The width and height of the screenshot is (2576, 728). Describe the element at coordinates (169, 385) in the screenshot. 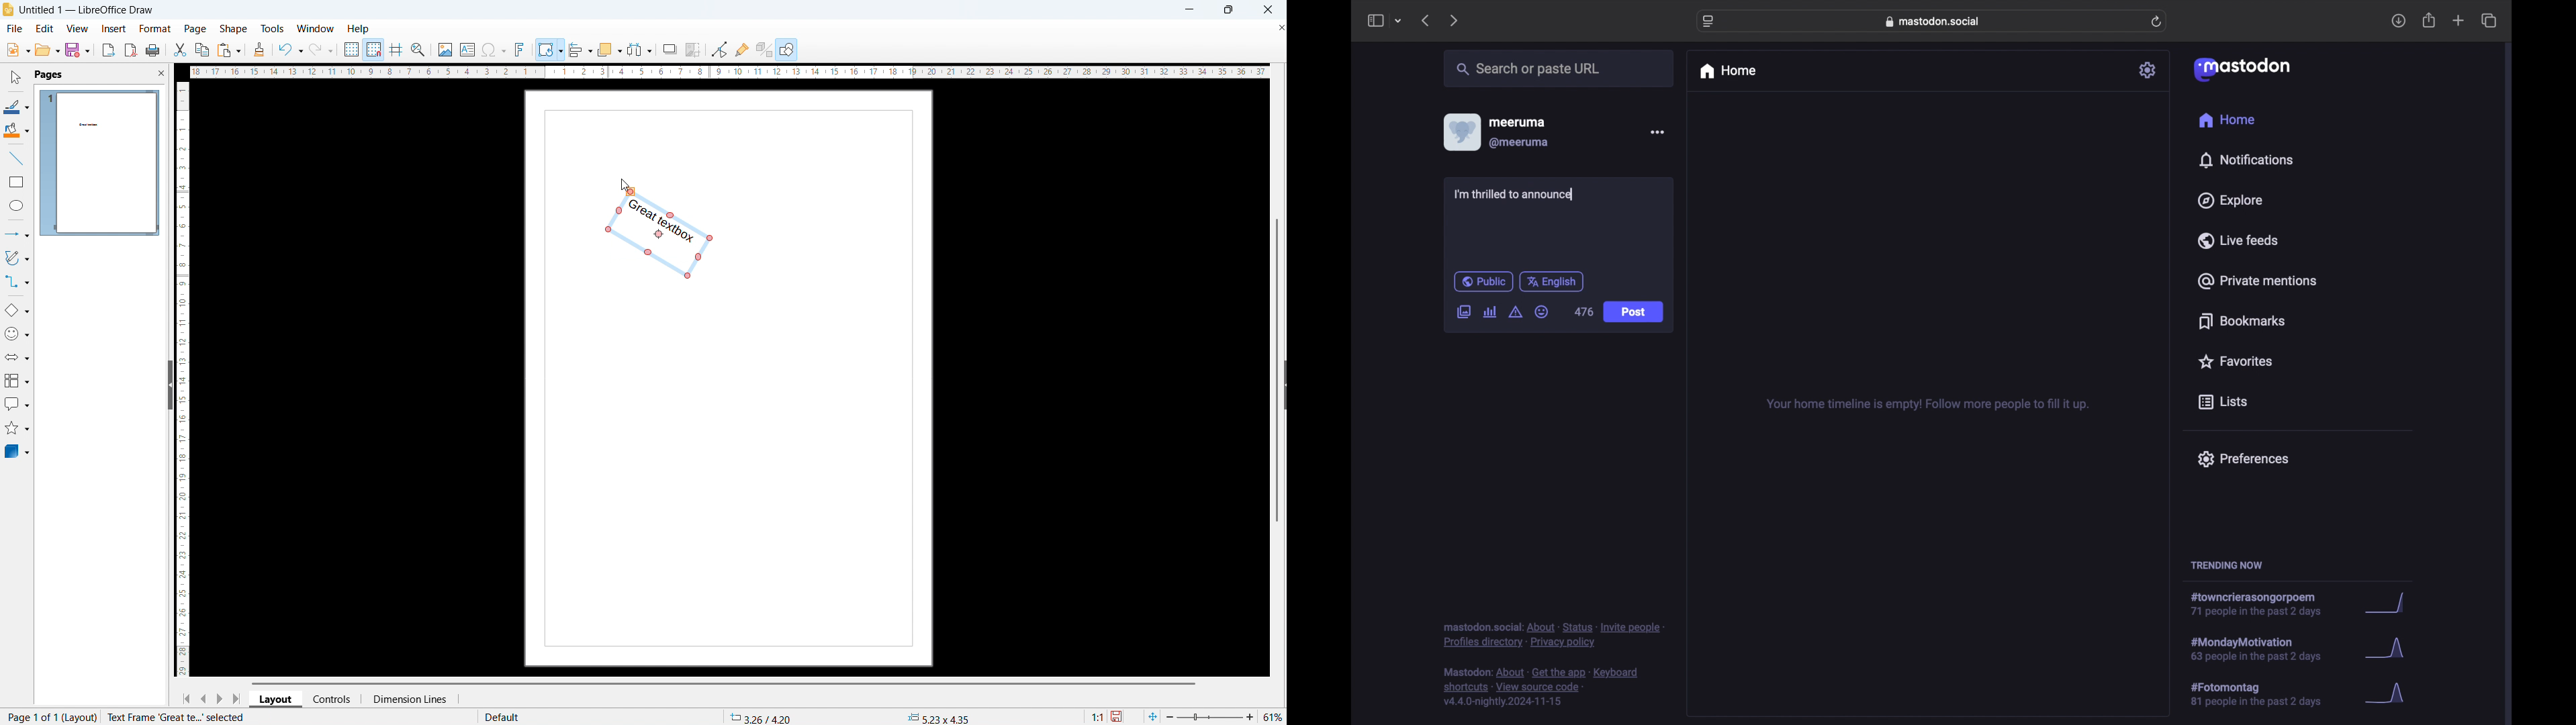

I see `hide pane` at that location.